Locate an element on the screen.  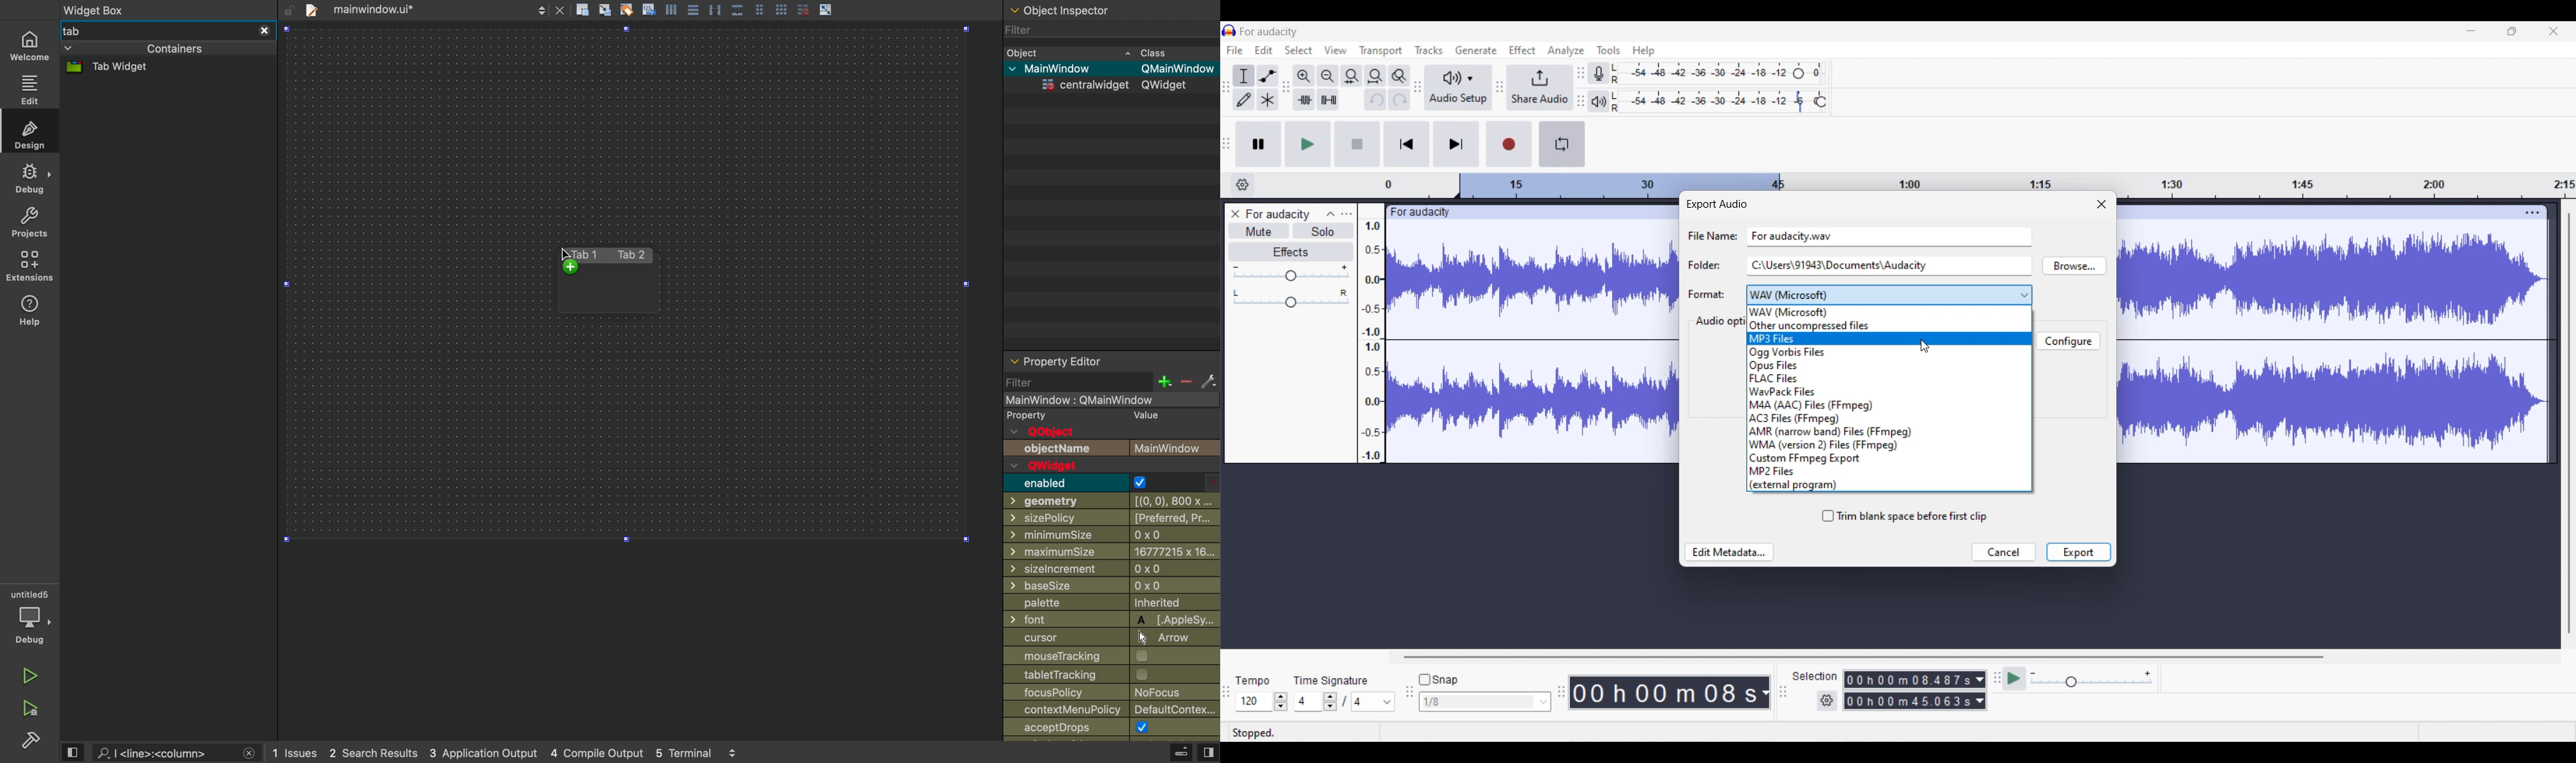
tab1 tab2 is located at coordinates (606, 255).